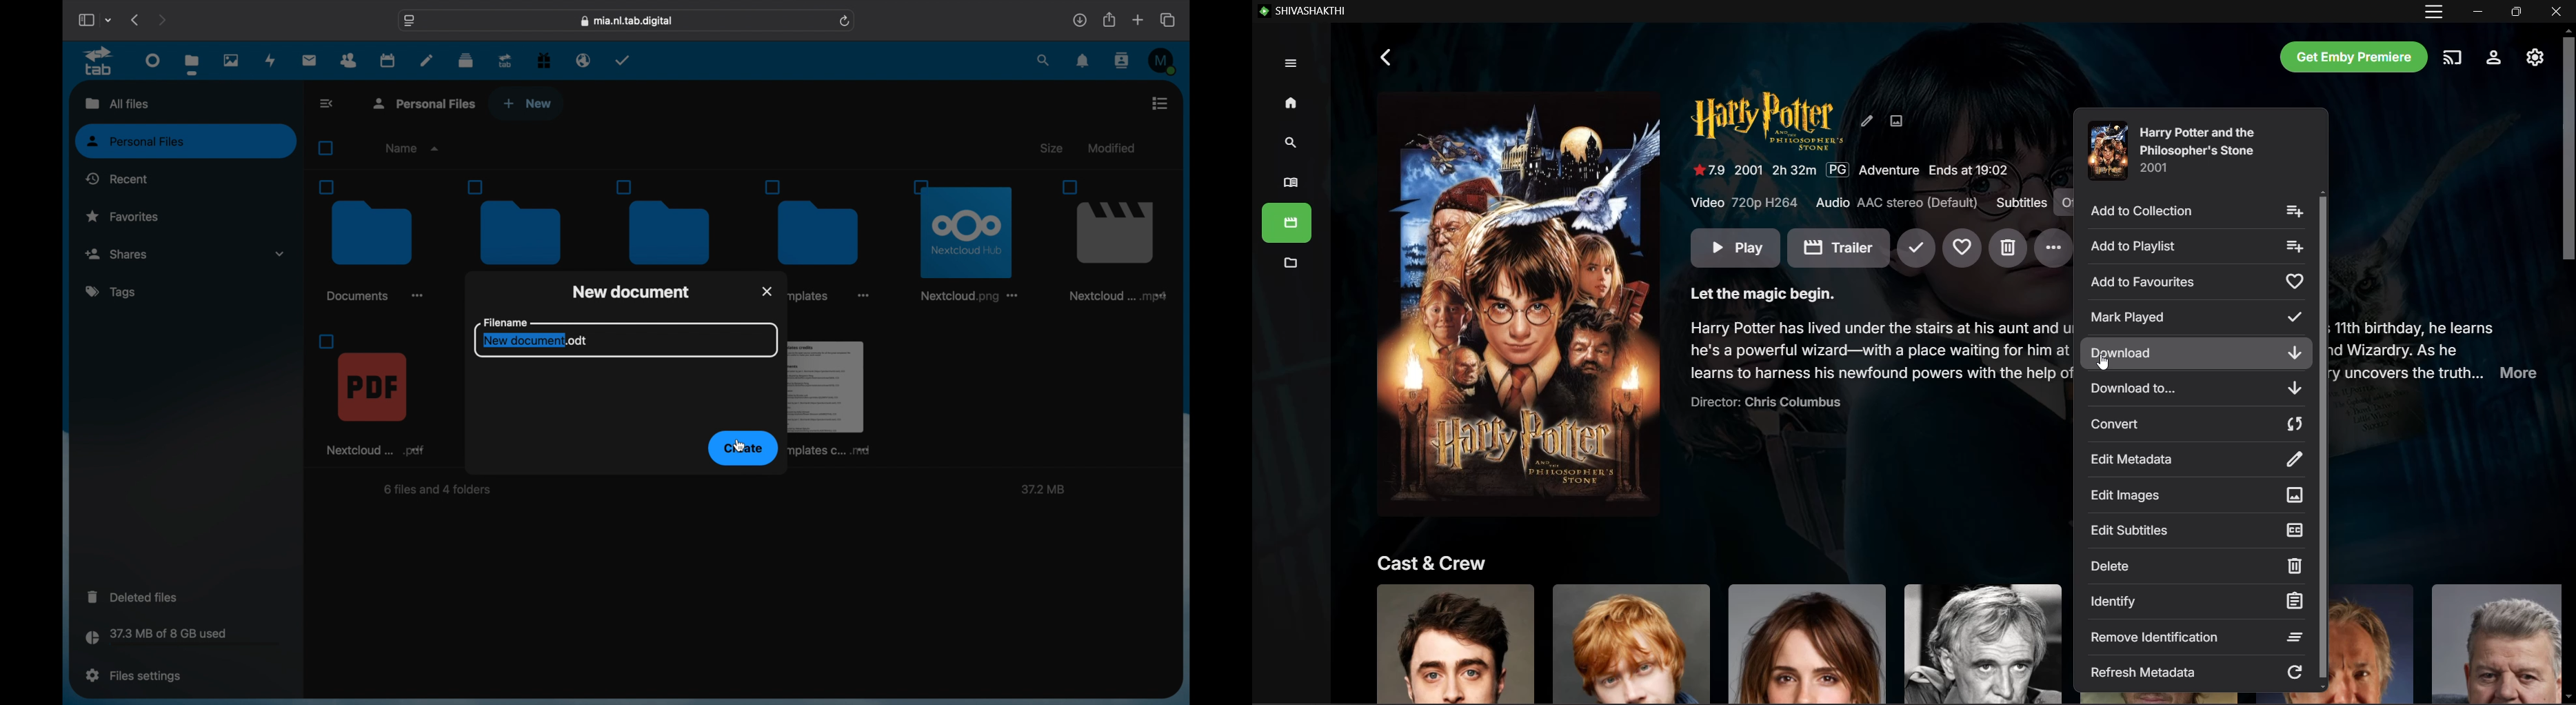 The image size is (2576, 728). Describe the element at coordinates (808, 296) in the screenshot. I see `templates` at that location.